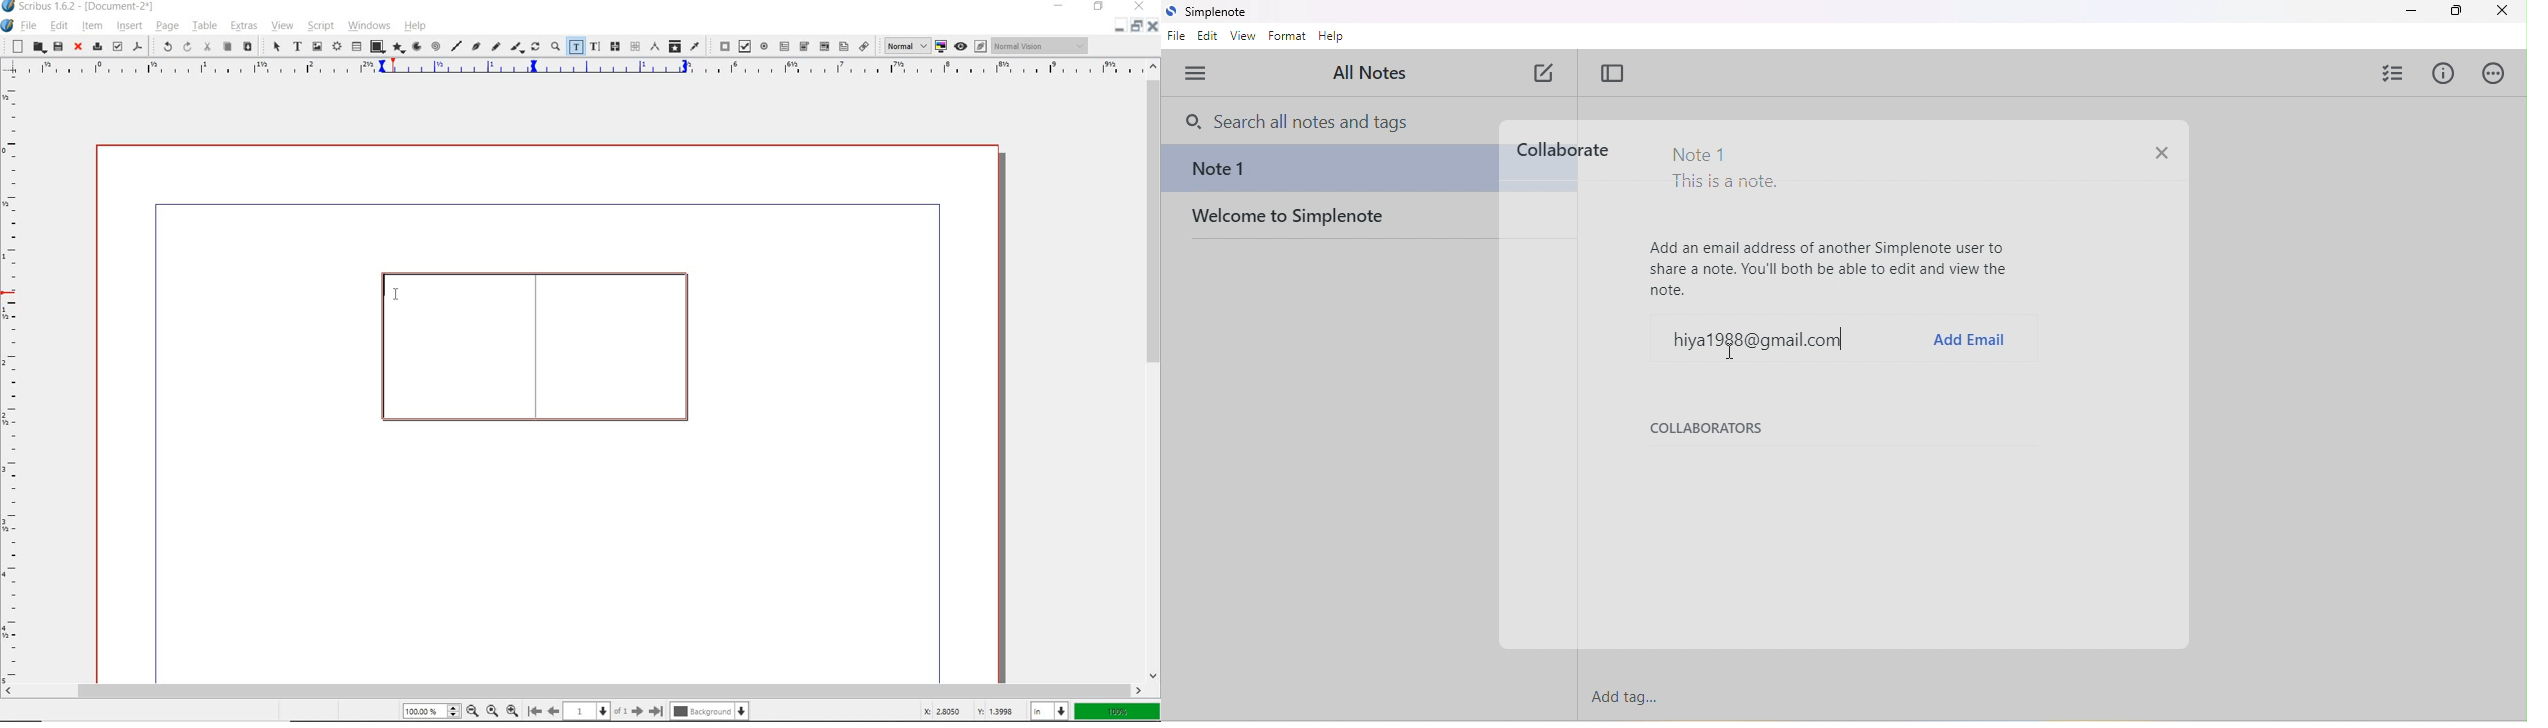  What do you see at coordinates (357, 46) in the screenshot?
I see `table` at bounding box center [357, 46].